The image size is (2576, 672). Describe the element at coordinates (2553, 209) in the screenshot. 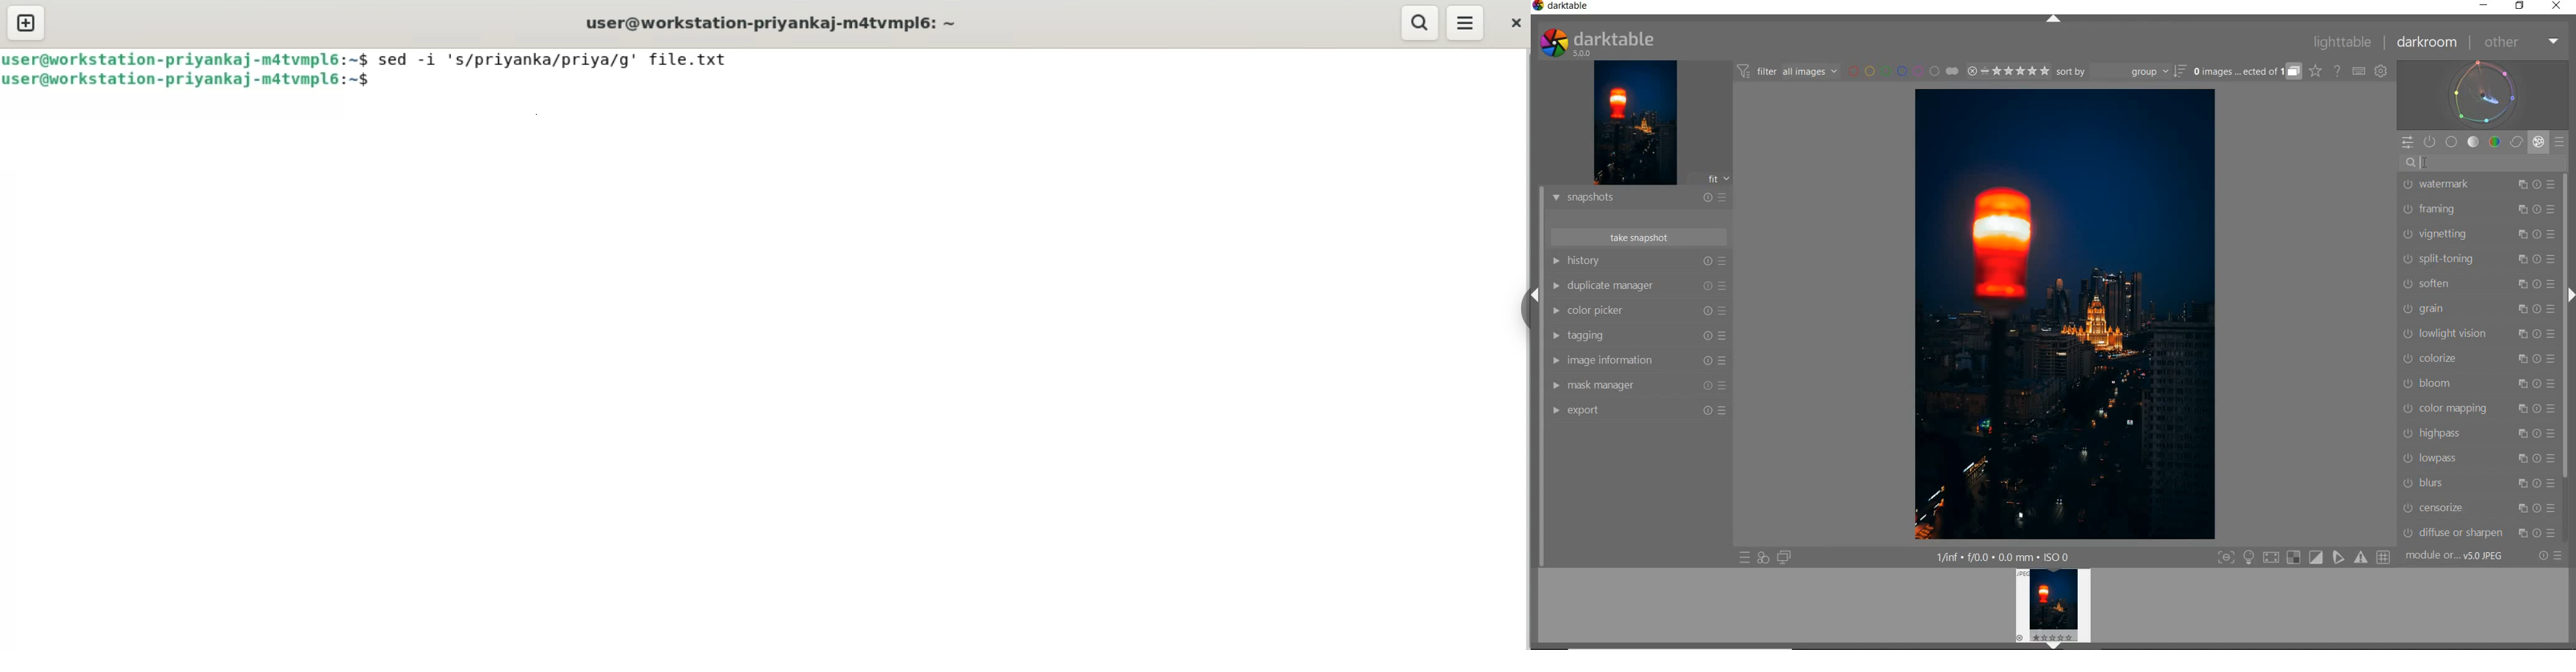

I see `Preset and reset` at that location.